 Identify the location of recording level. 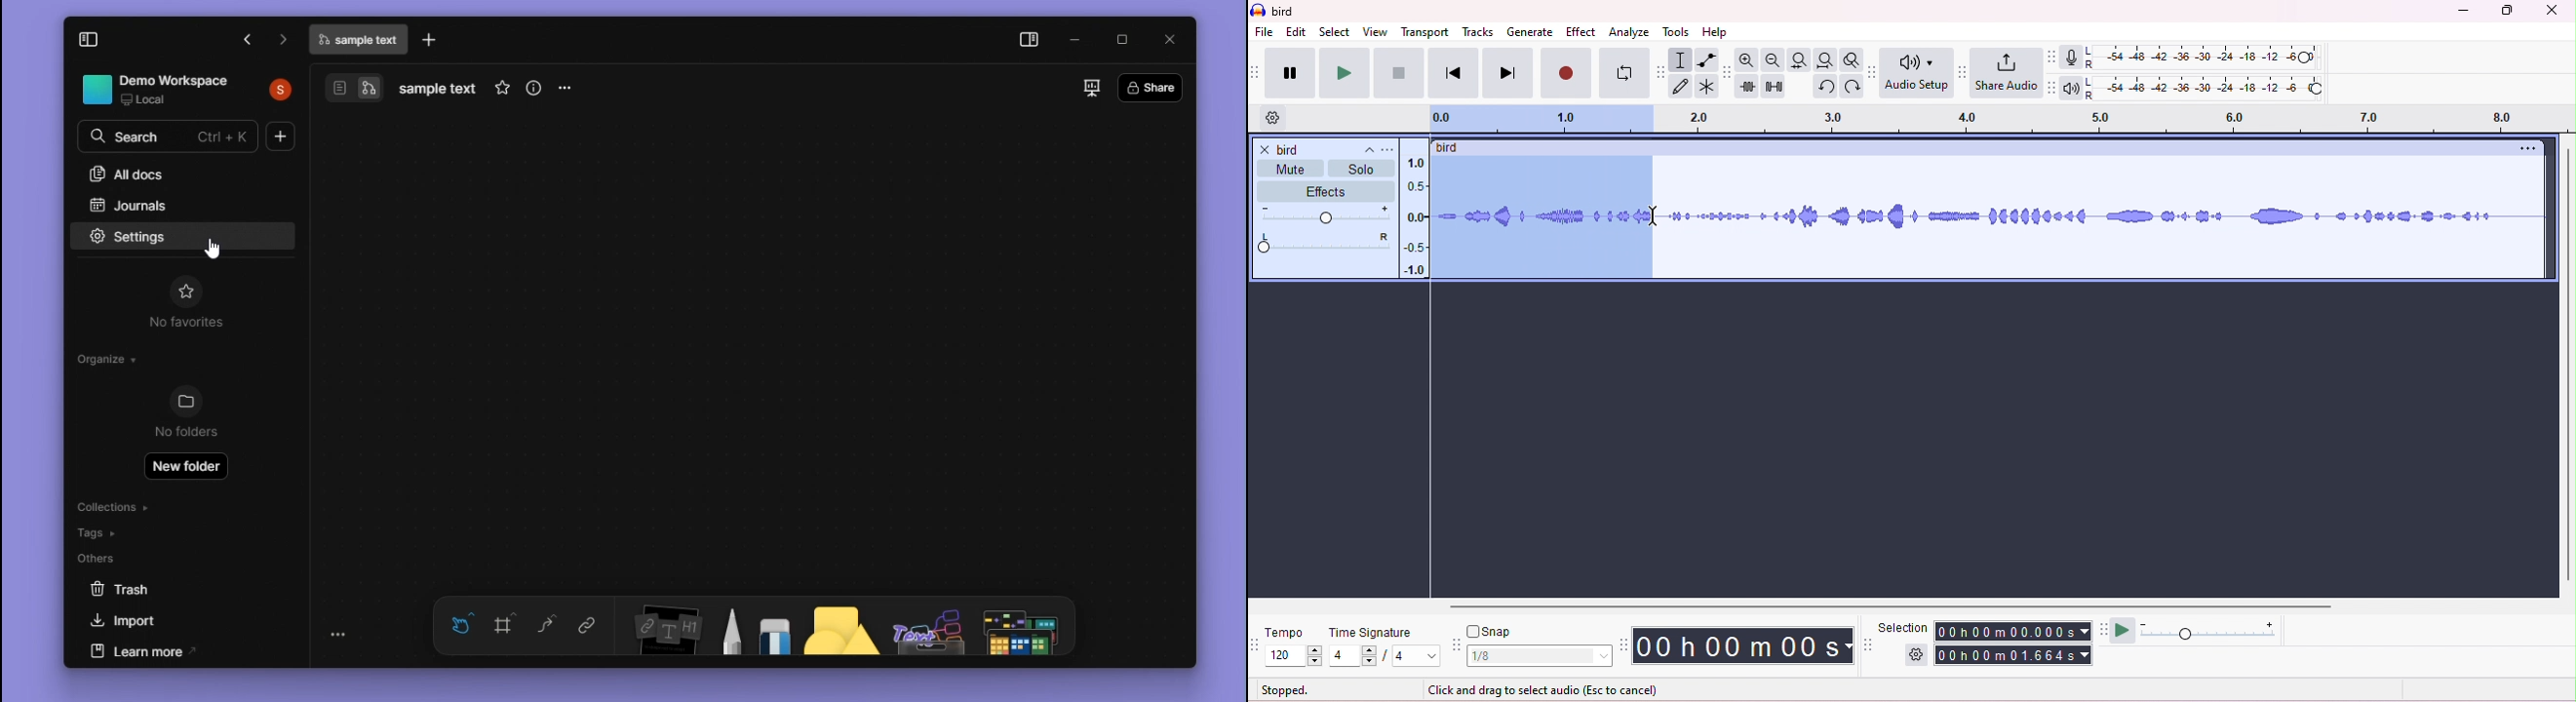
(2217, 57).